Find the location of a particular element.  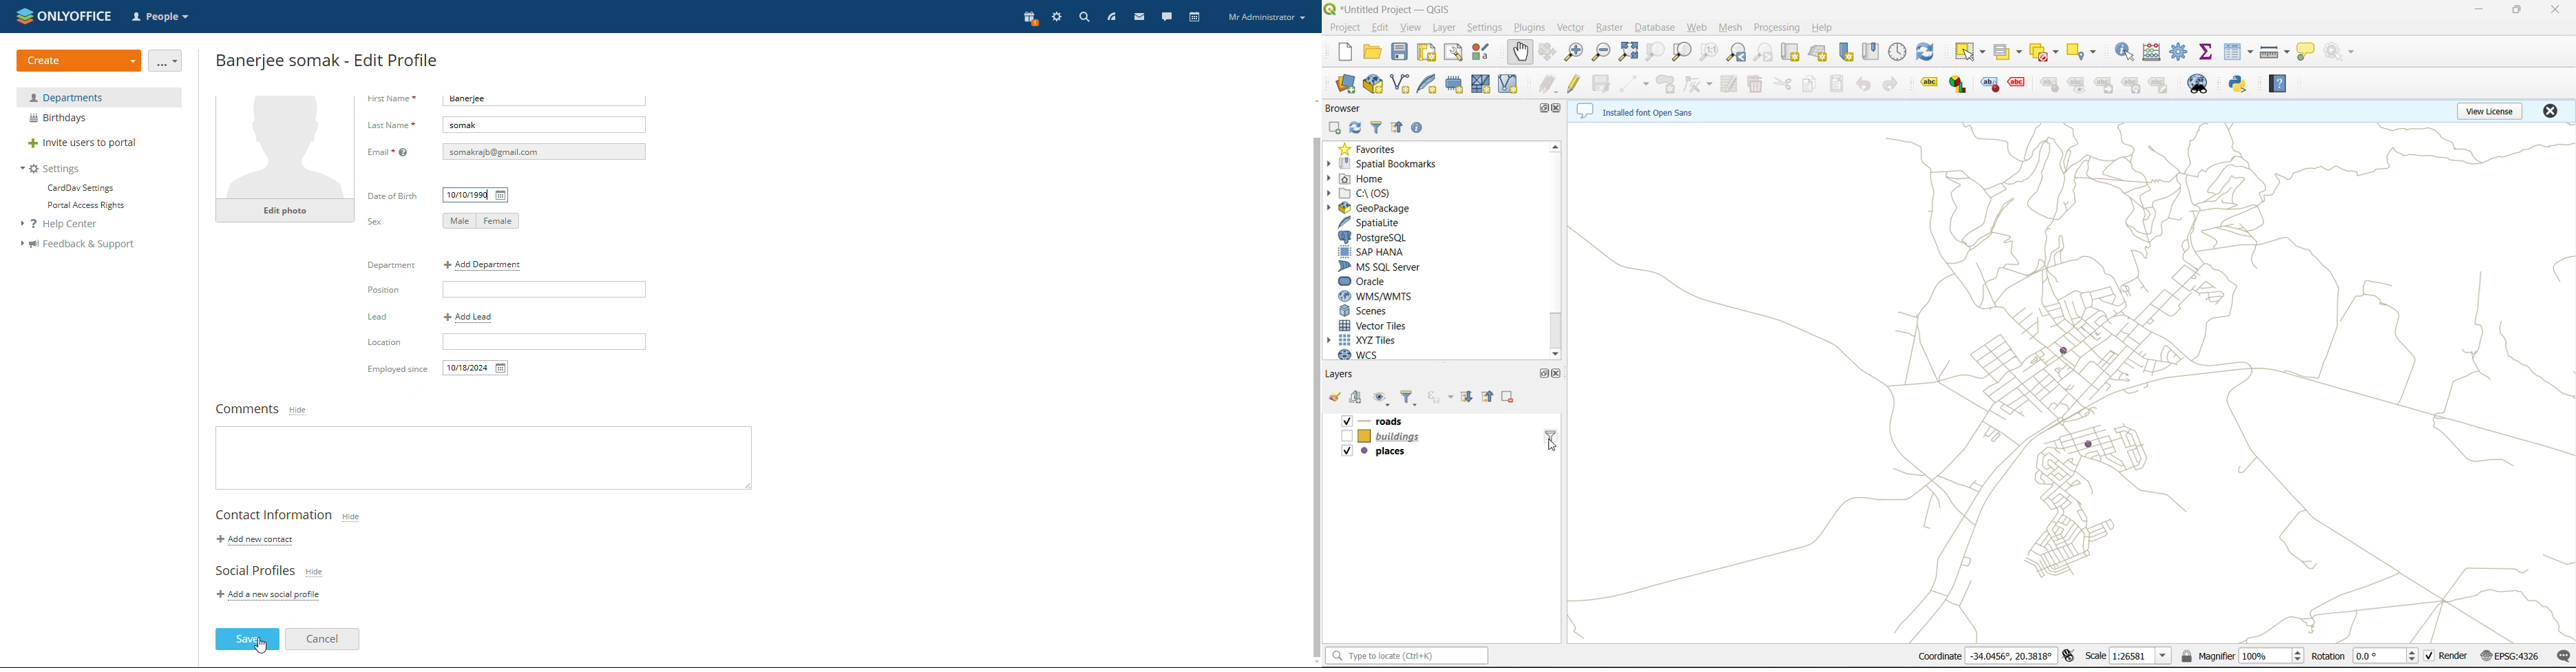

zoom full is located at coordinates (1628, 52).